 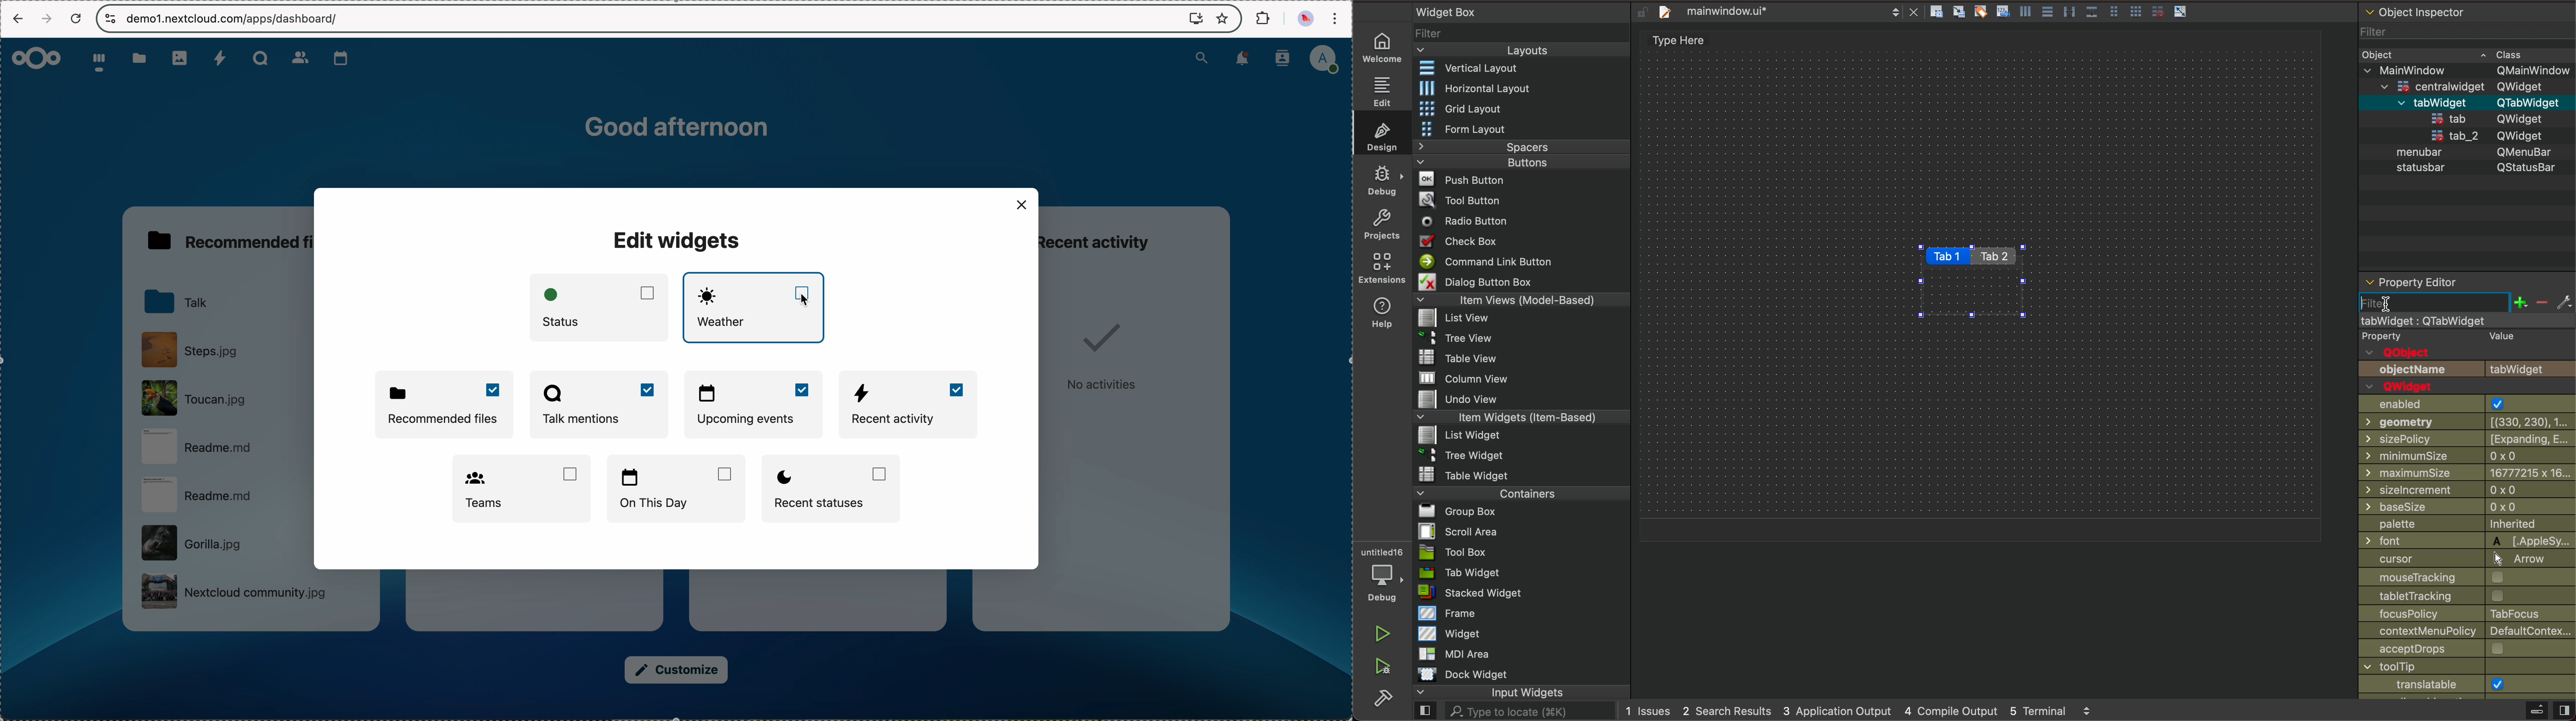 What do you see at coordinates (1466, 66) in the screenshot?
I see `Vertical Layout` at bounding box center [1466, 66].